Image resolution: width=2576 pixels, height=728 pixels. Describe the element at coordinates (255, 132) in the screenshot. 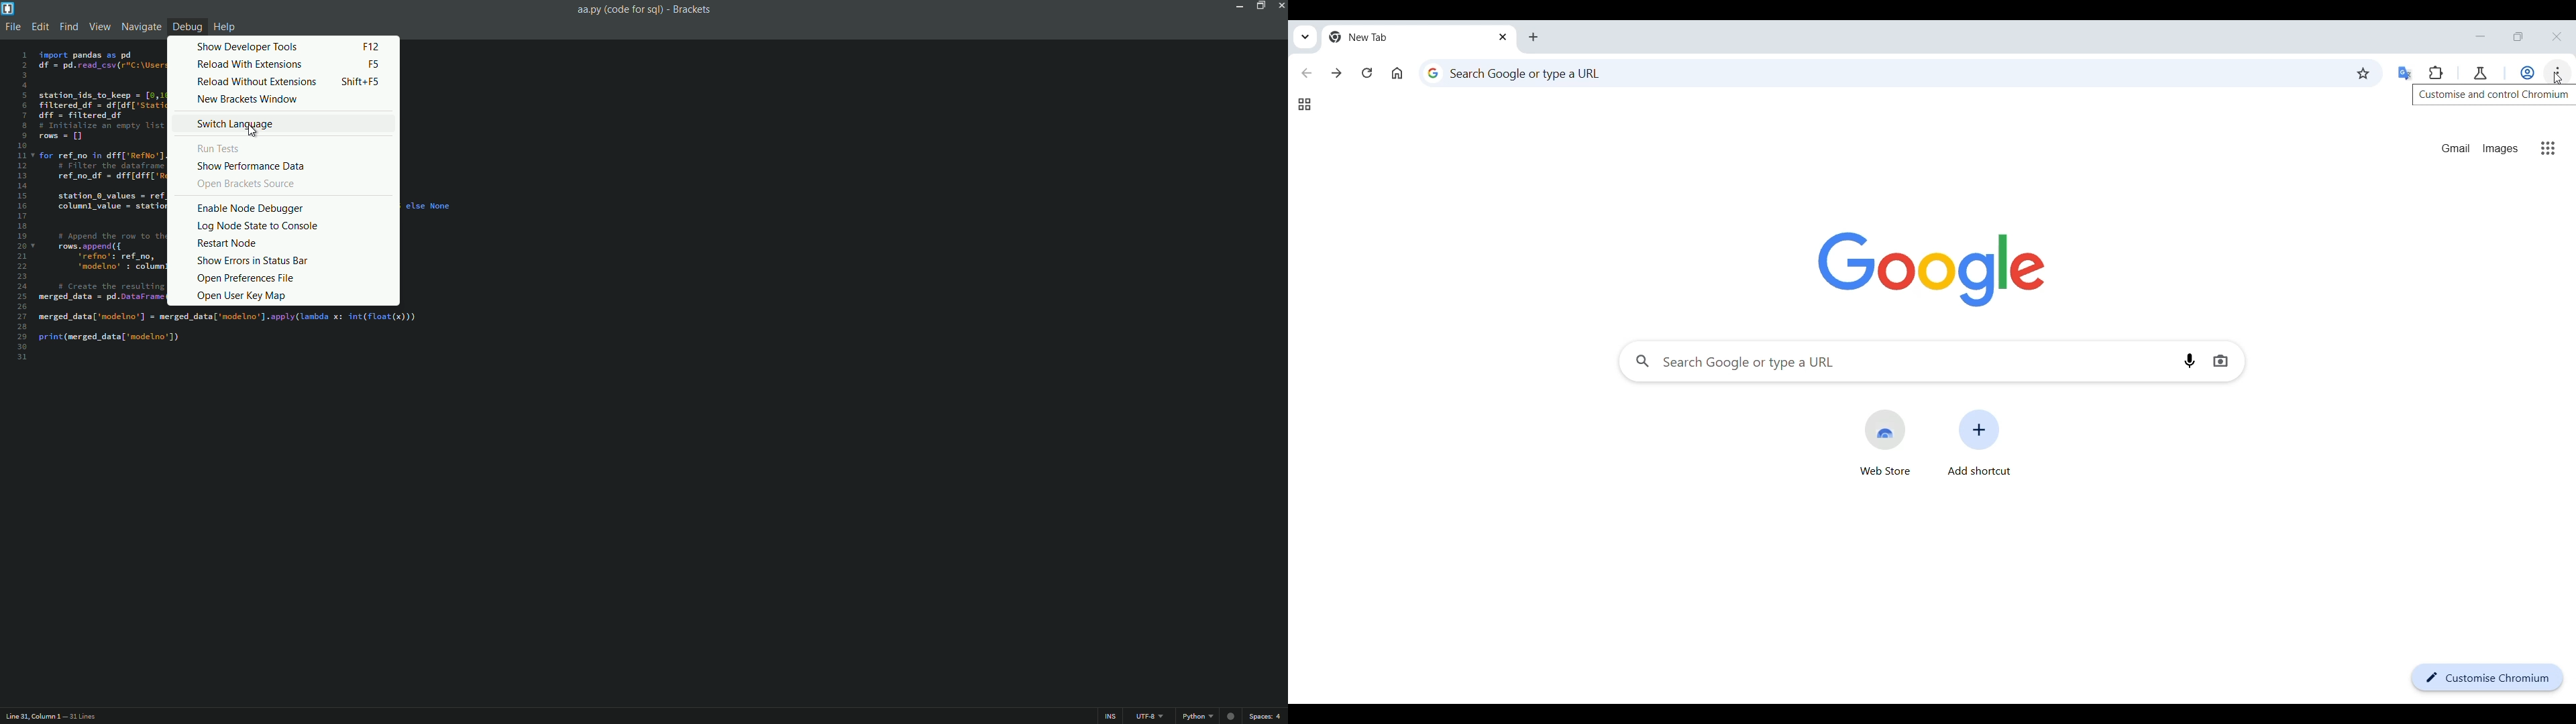

I see `Cursor` at that location.